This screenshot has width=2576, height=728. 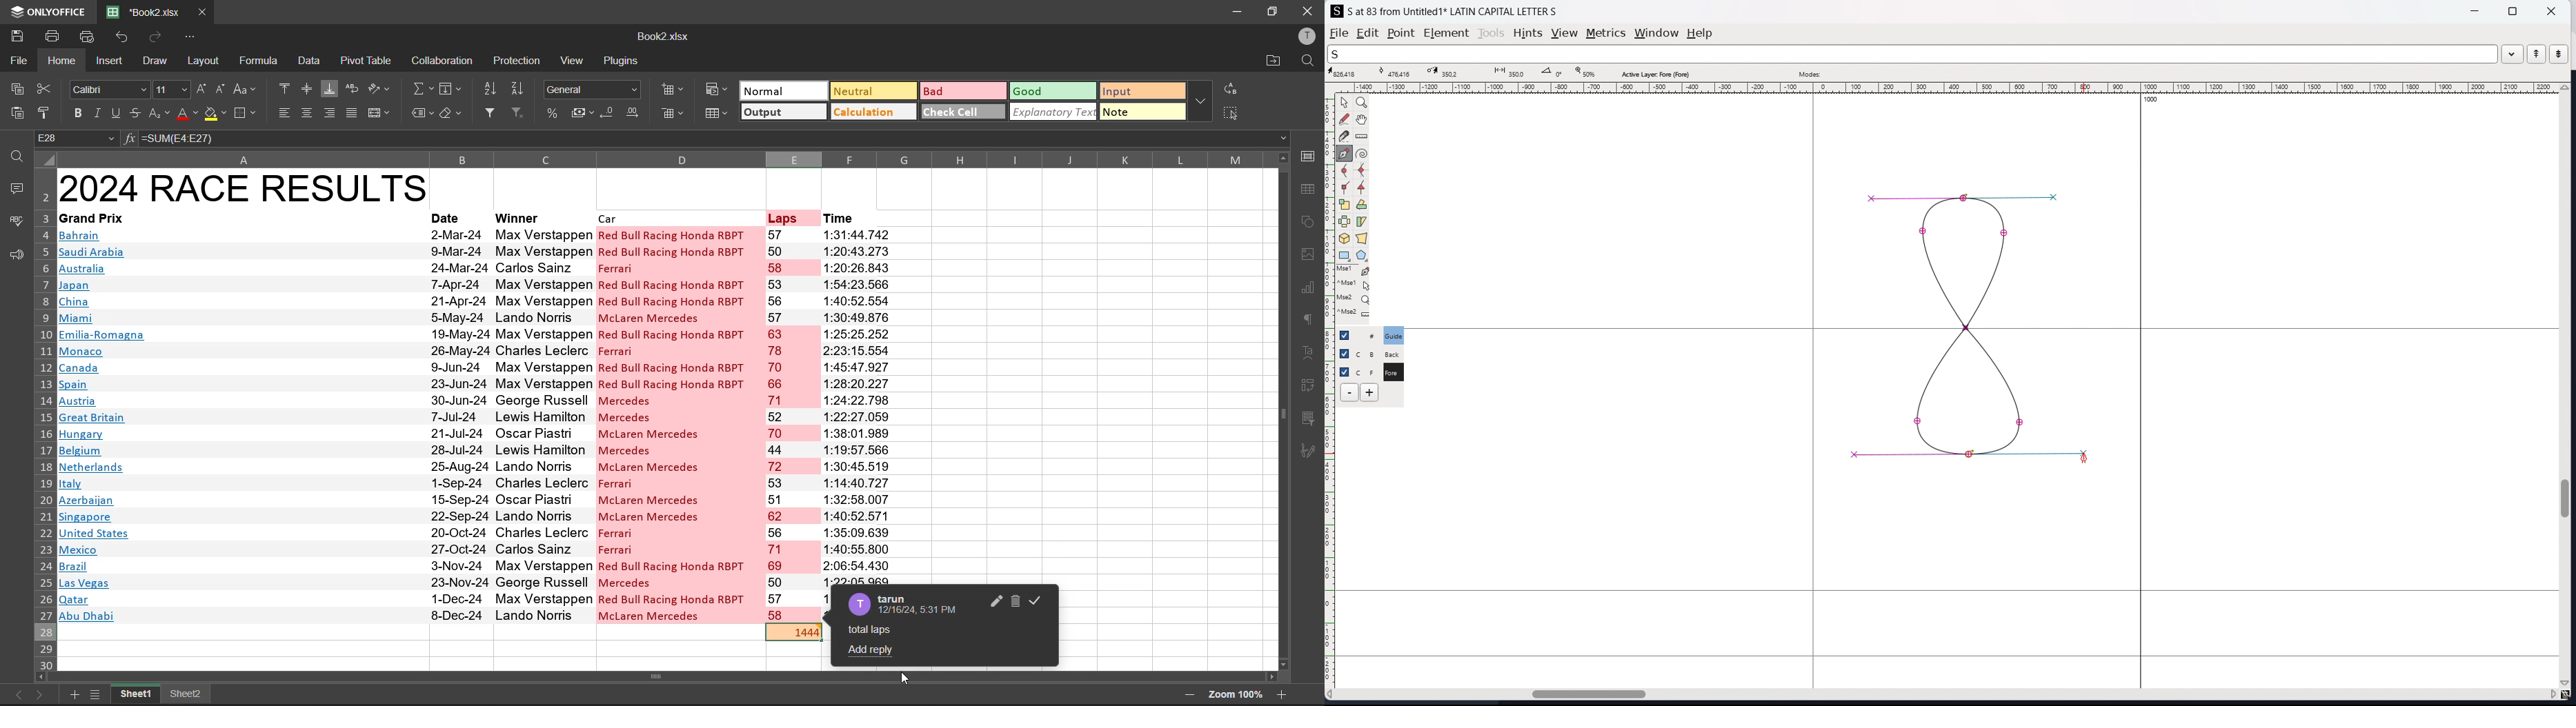 What do you see at coordinates (1448, 72) in the screenshot?
I see `cursor destination coordinate` at bounding box center [1448, 72].